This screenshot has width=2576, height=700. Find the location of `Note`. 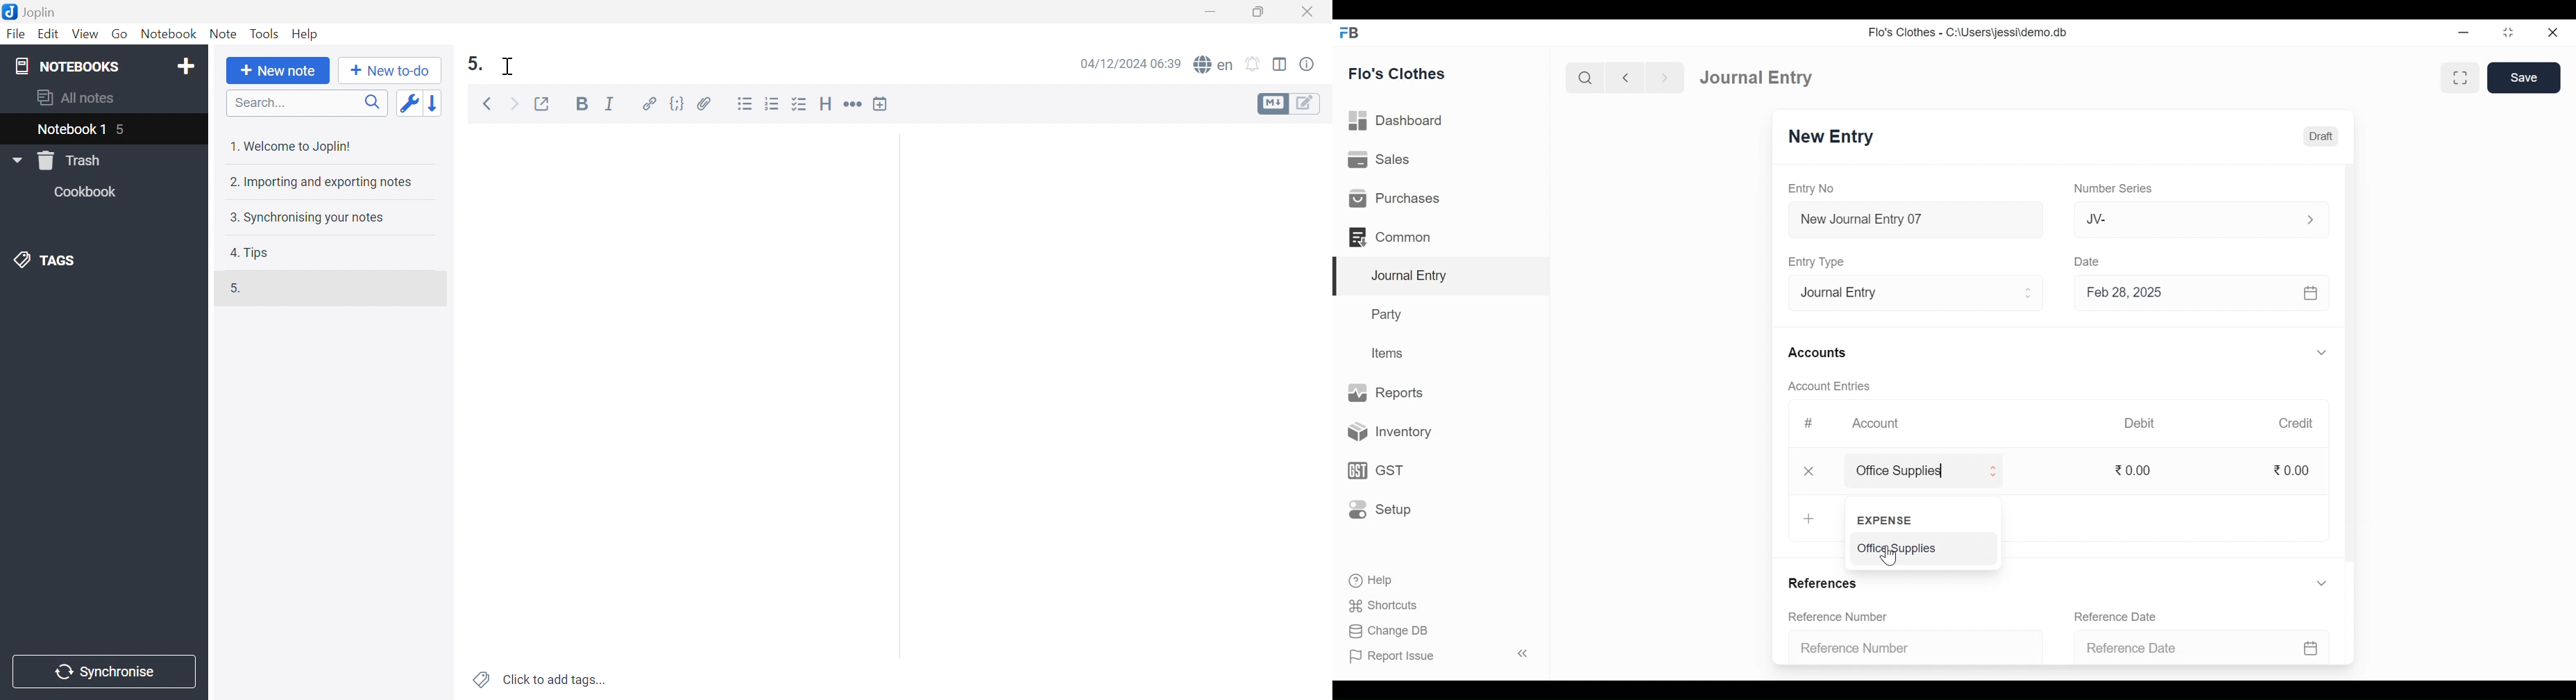

Note is located at coordinates (223, 33).